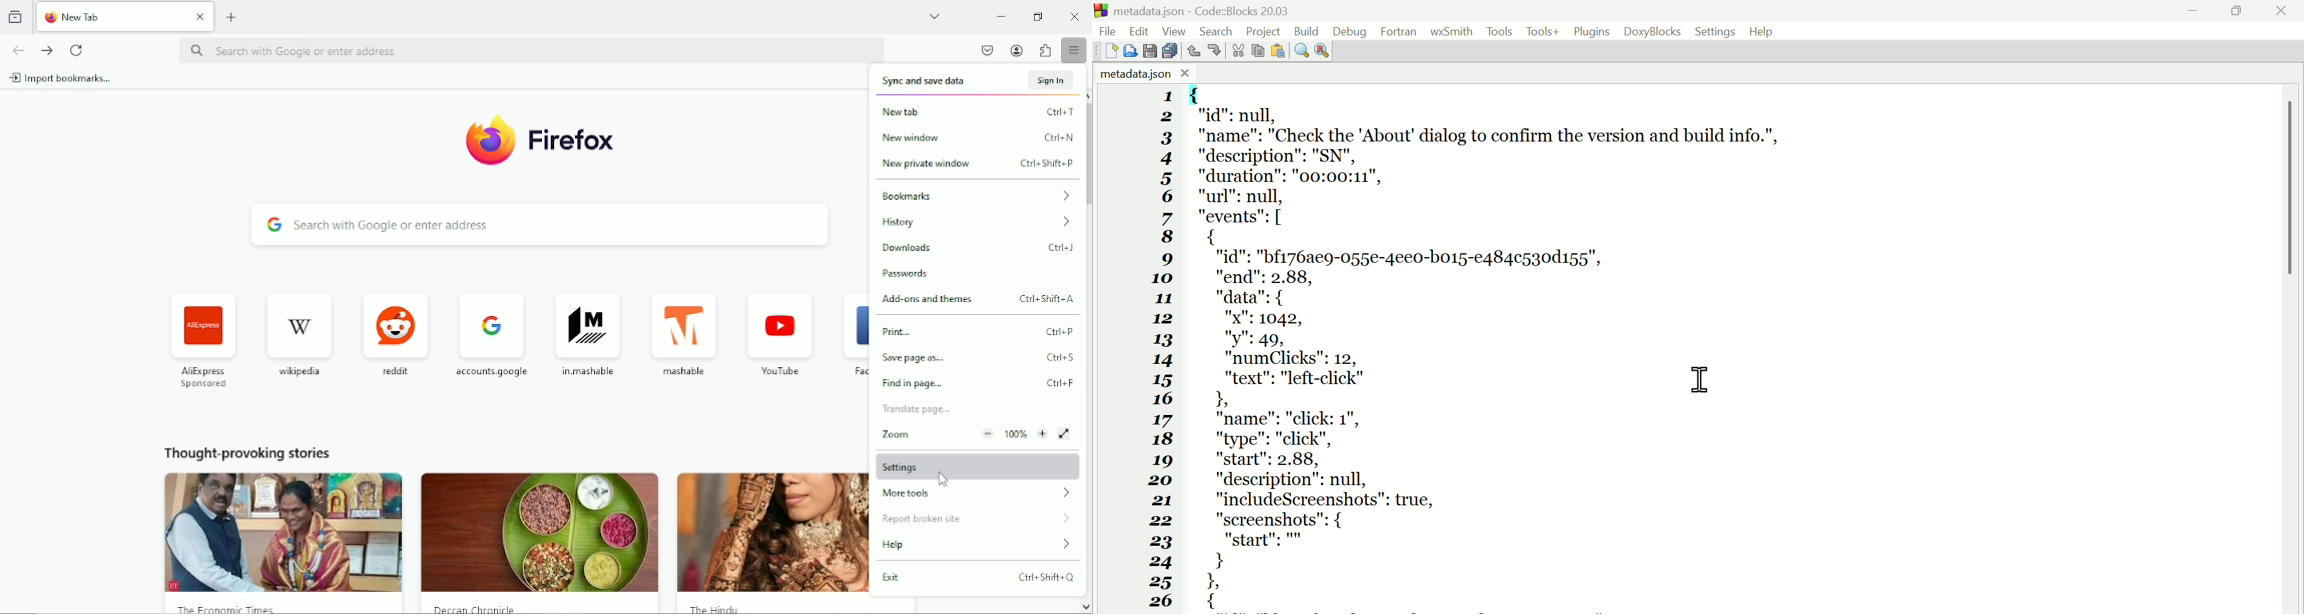 Image resolution: width=2324 pixels, height=616 pixels. What do you see at coordinates (281, 534) in the screenshot?
I see `the economic times image` at bounding box center [281, 534].